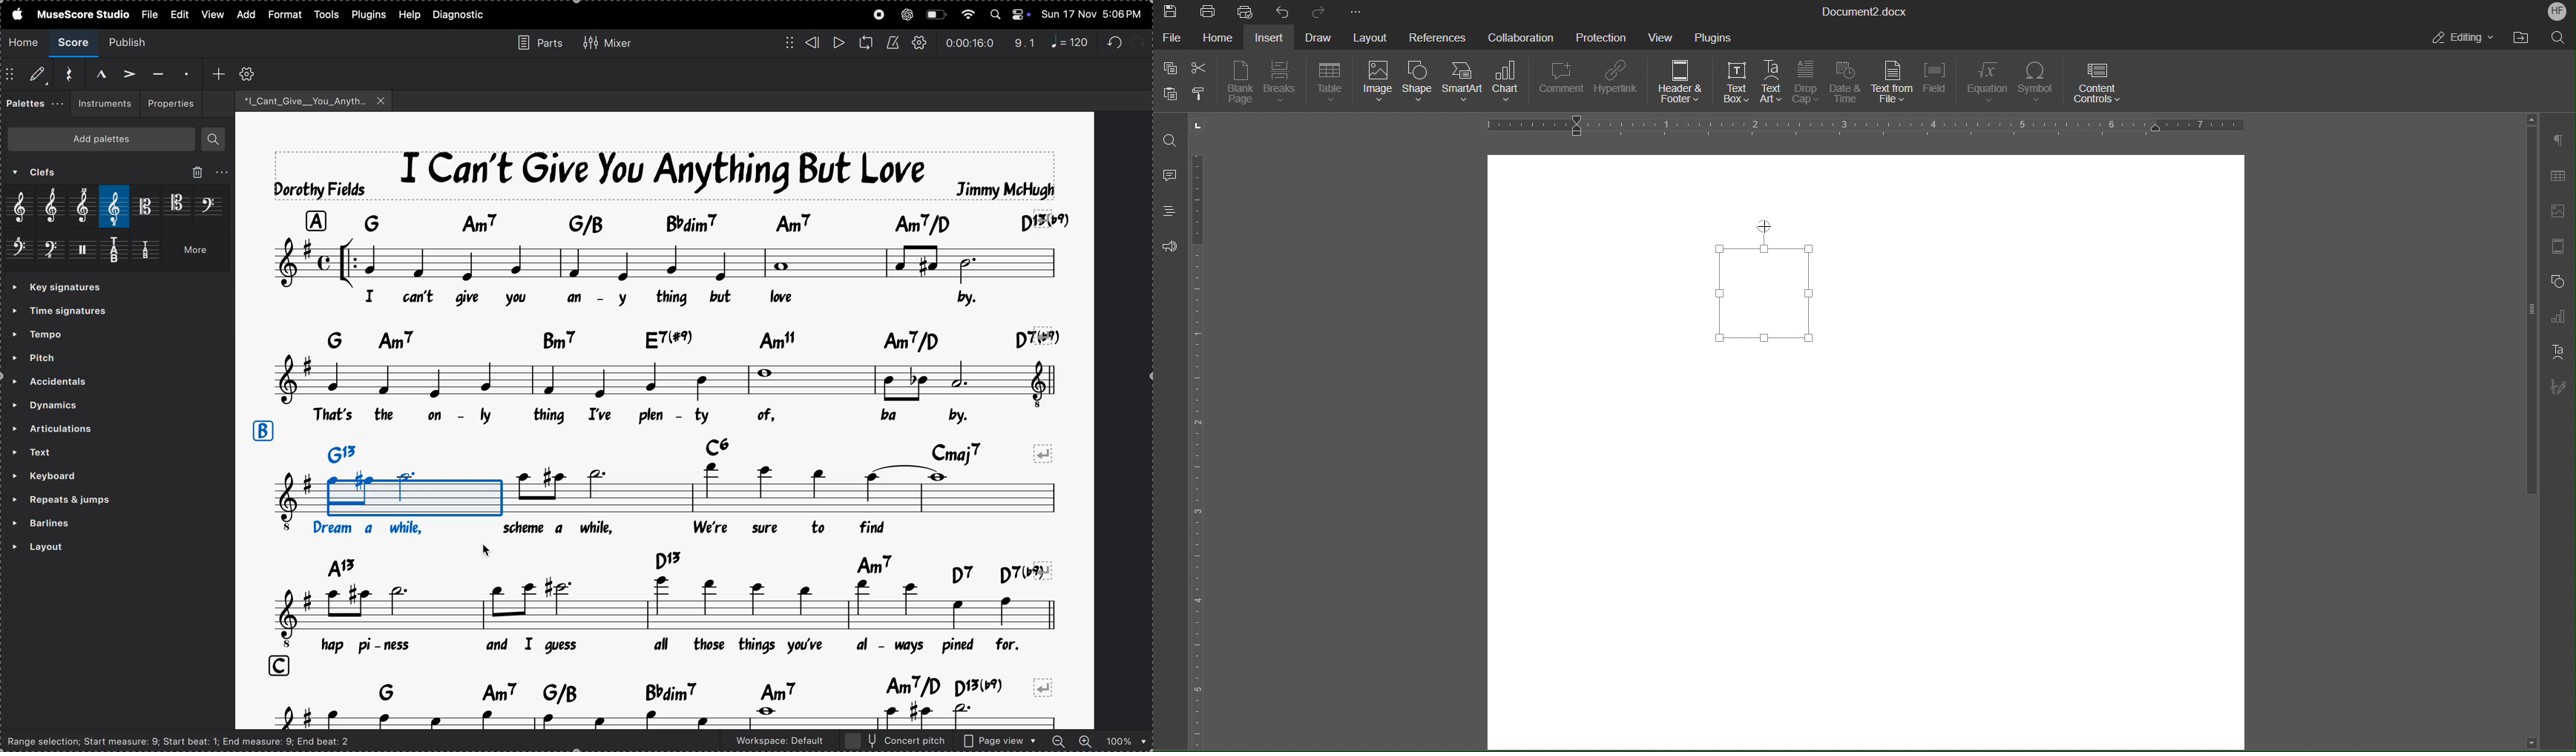 The height and width of the screenshot is (756, 2576). I want to click on Content Controls, so click(2099, 82).